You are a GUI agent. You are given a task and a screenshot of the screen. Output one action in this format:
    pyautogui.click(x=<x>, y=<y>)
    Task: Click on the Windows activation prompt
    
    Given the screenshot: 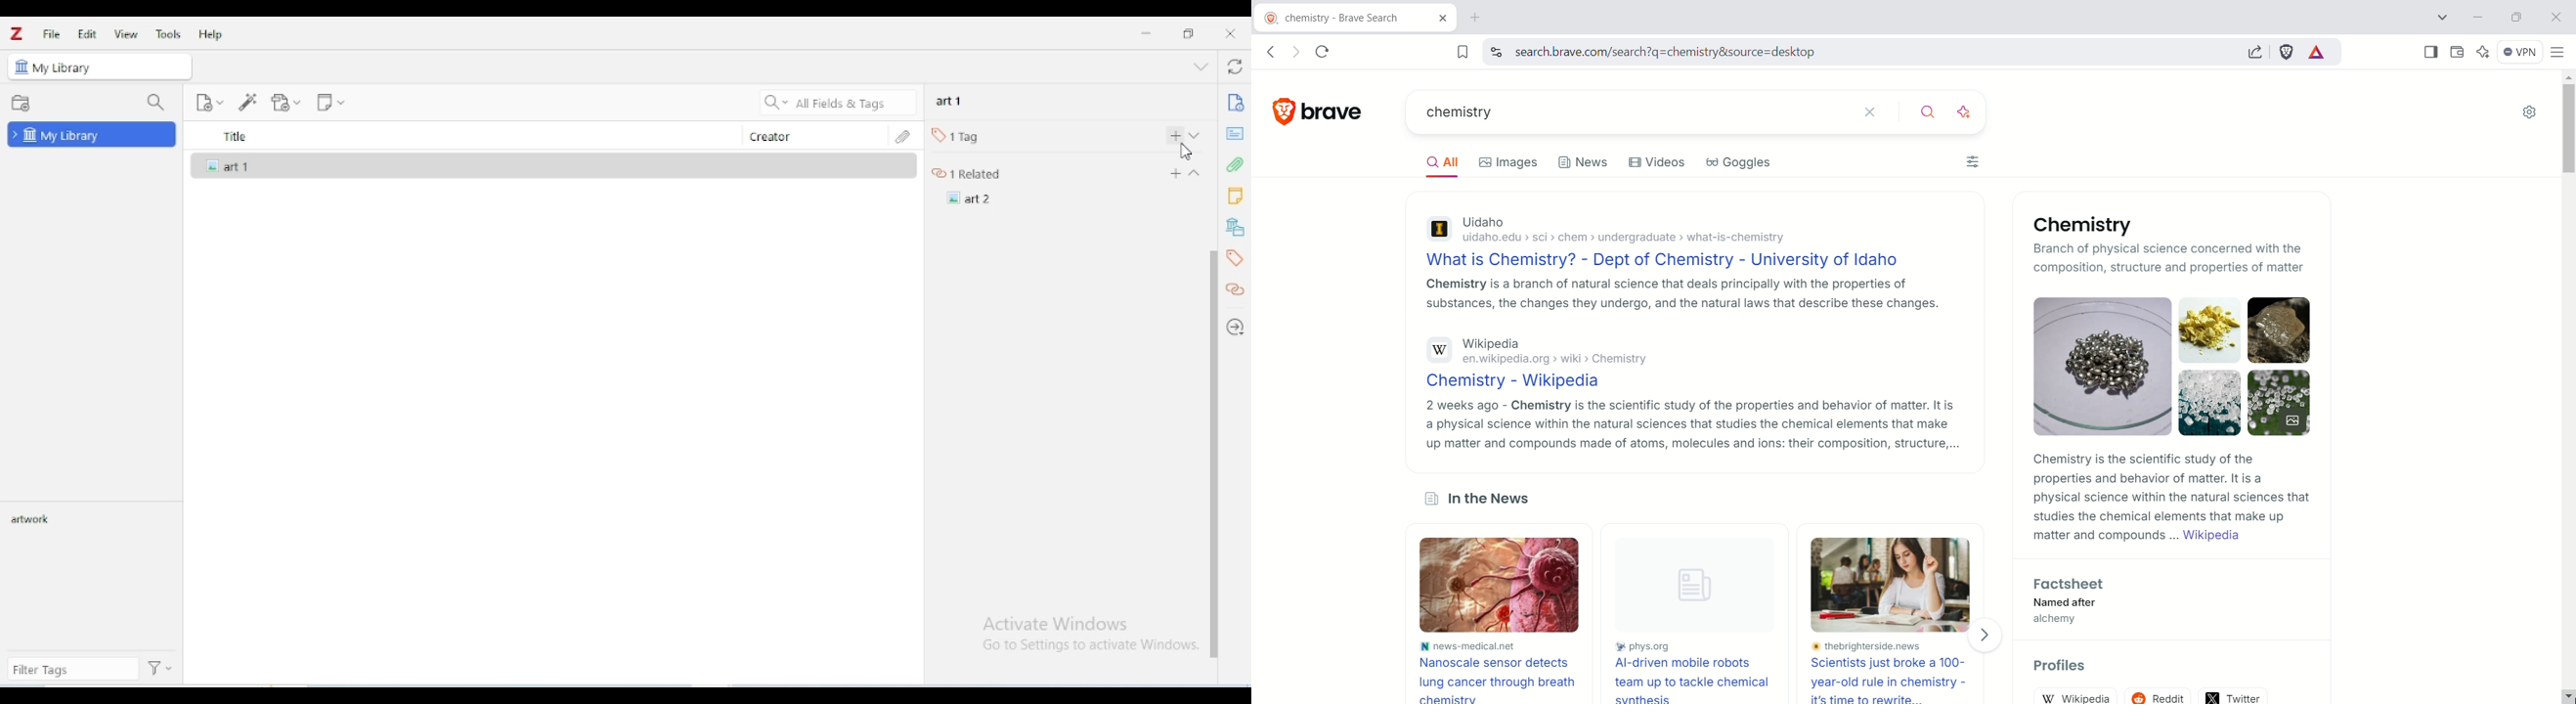 What is the action you would take?
    pyautogui.click(x=1079, y=633)
    